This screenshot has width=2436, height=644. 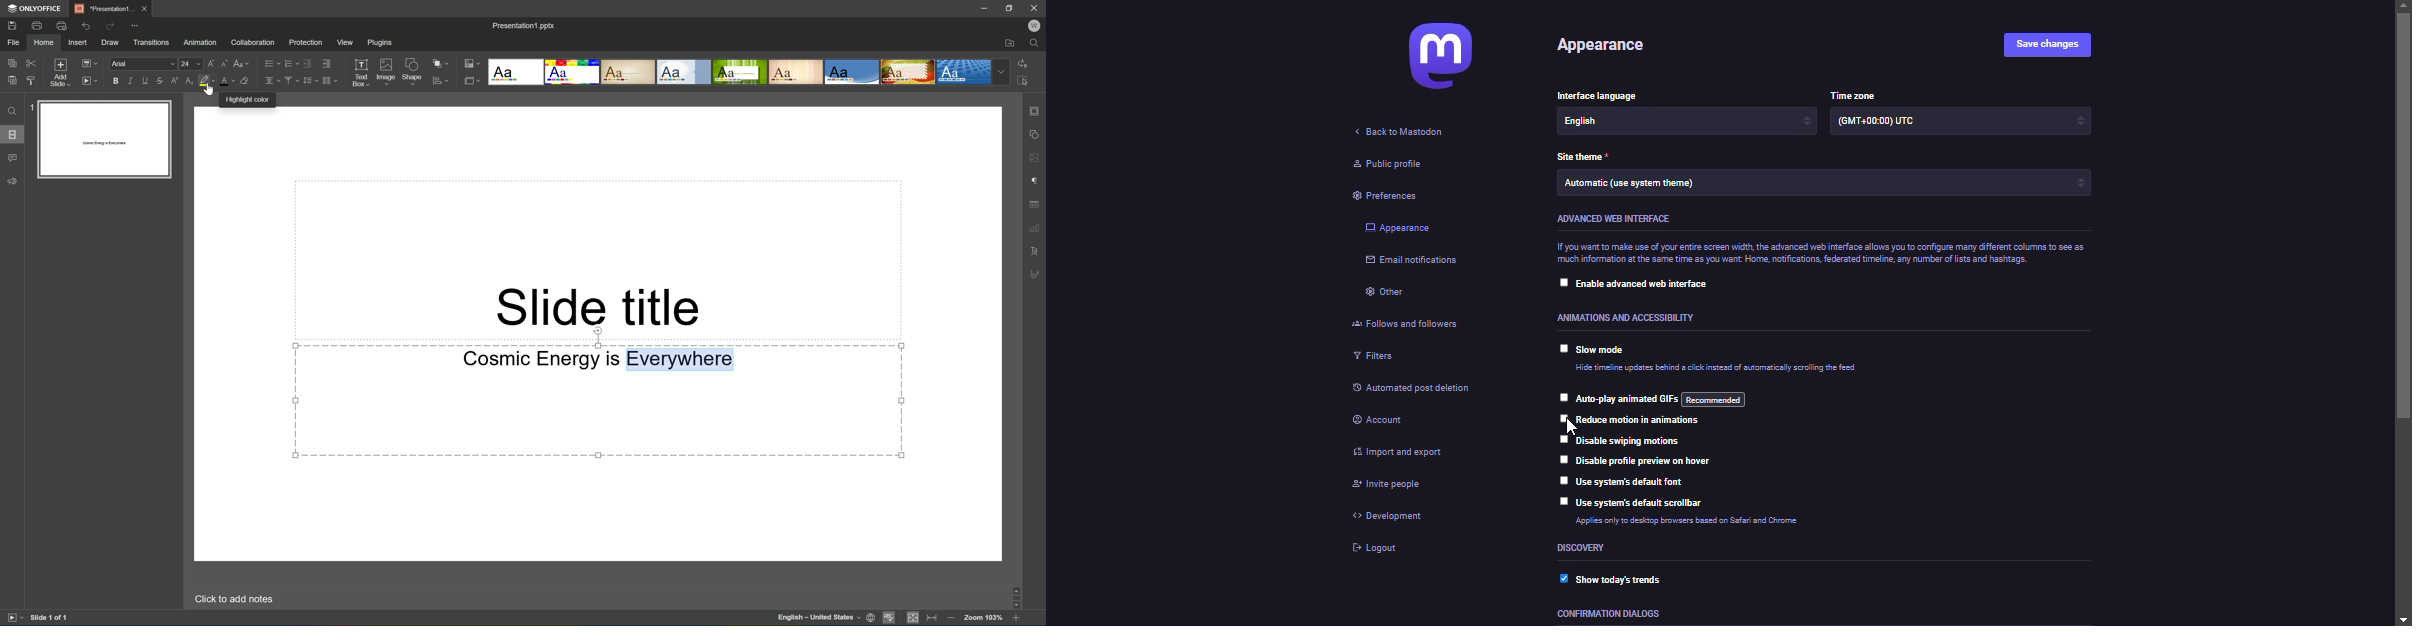 What do you see at coordinates (290, 80) in the screenshot?
I see `Align Vertical` at bounding box center [290, 80].